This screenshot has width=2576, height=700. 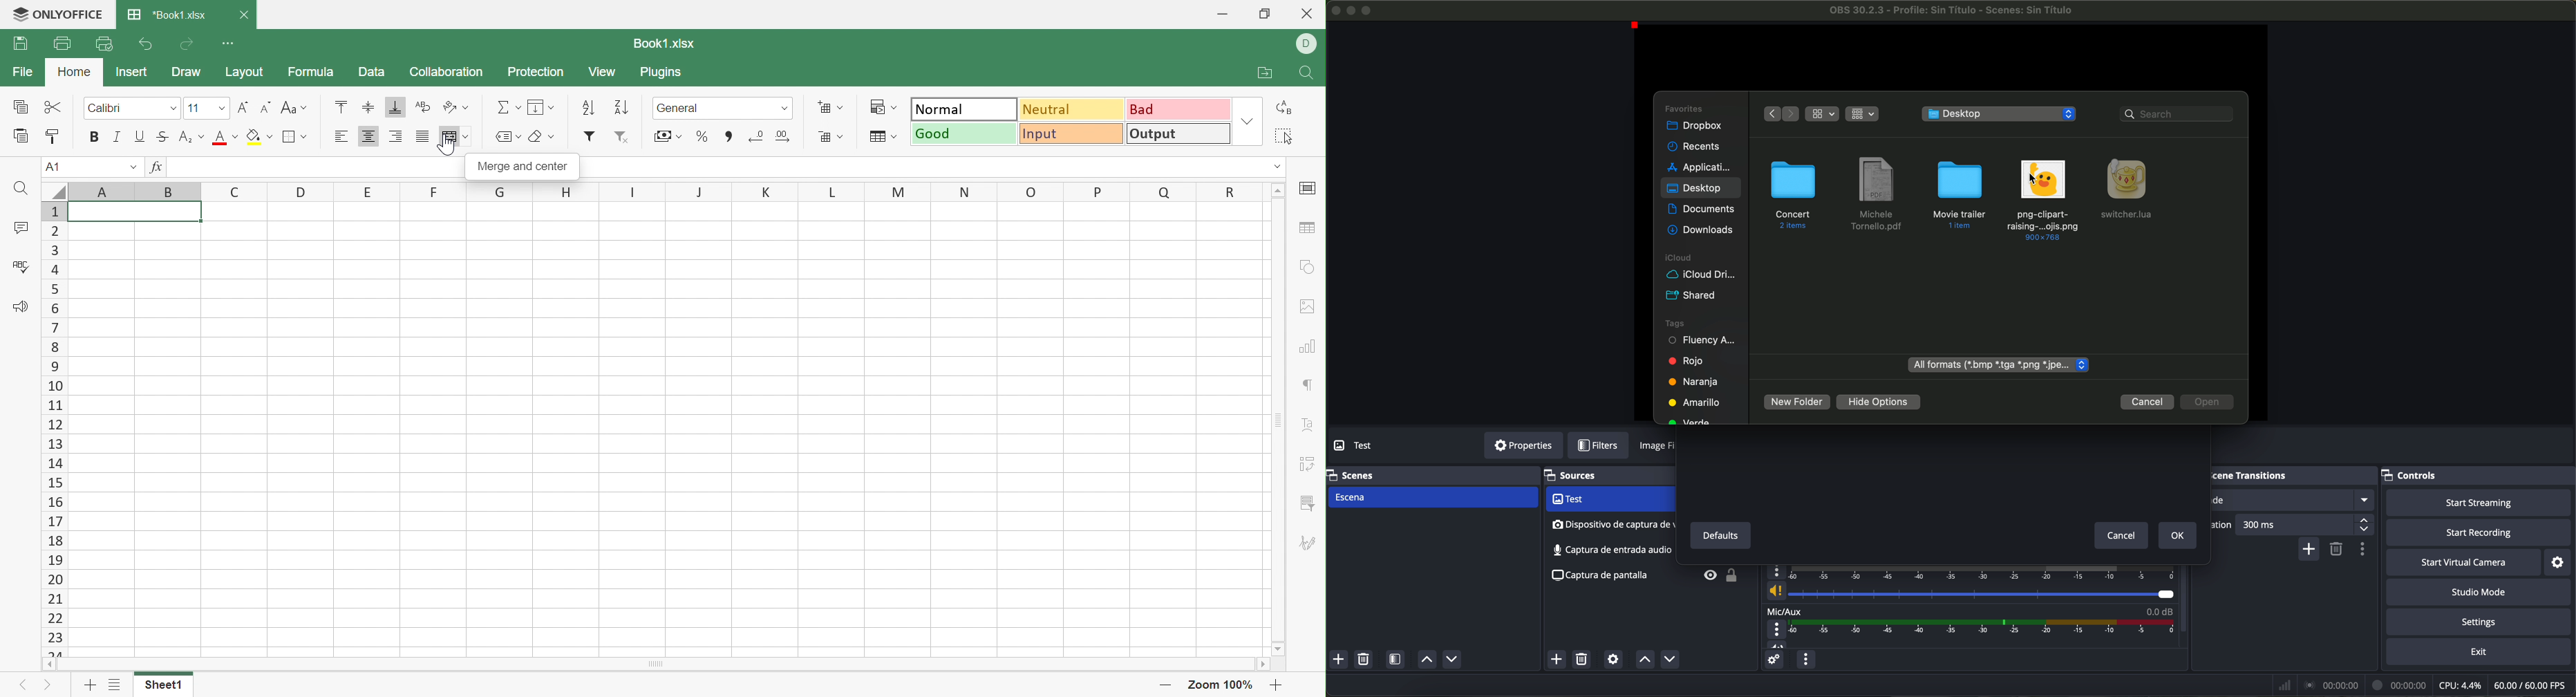 I want to click on open scene filters, so click(x=1396, y=660).